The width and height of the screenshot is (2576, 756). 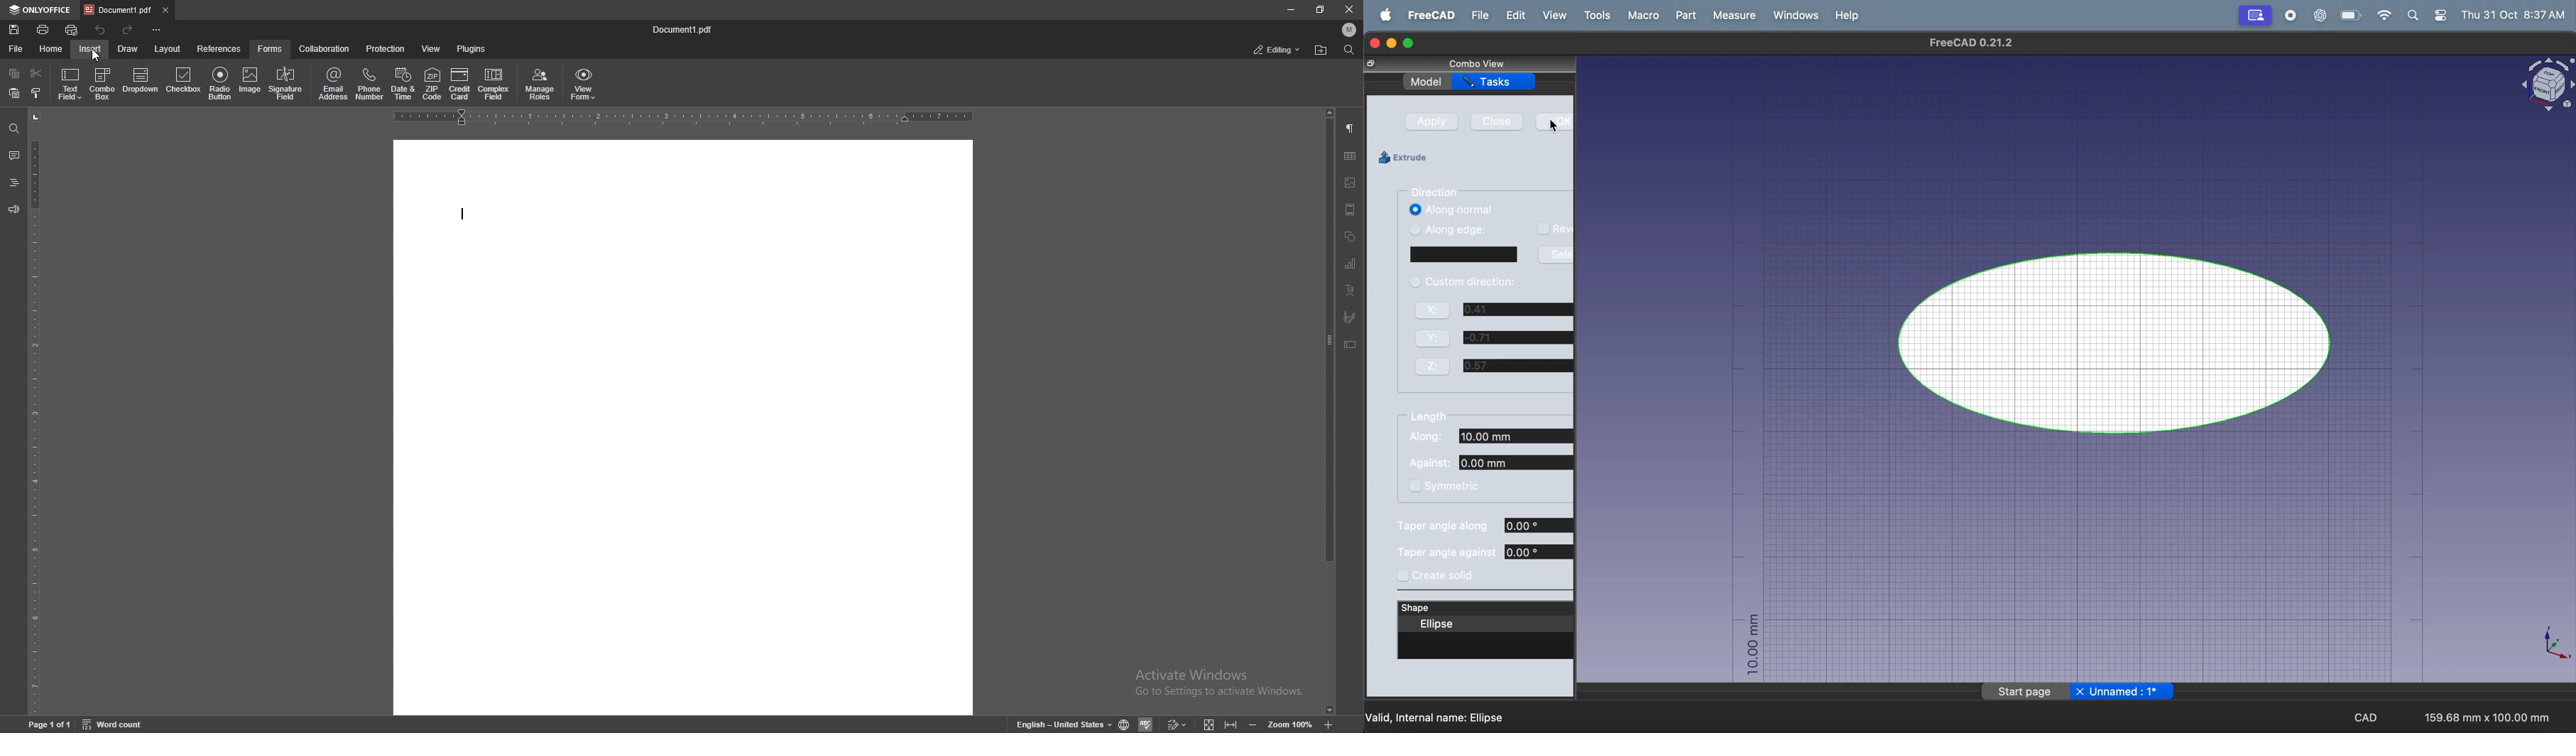 What do you see at coordinates (1351, 345) in the screenshot?
I see `text box` at bounding box center [1351, 345].